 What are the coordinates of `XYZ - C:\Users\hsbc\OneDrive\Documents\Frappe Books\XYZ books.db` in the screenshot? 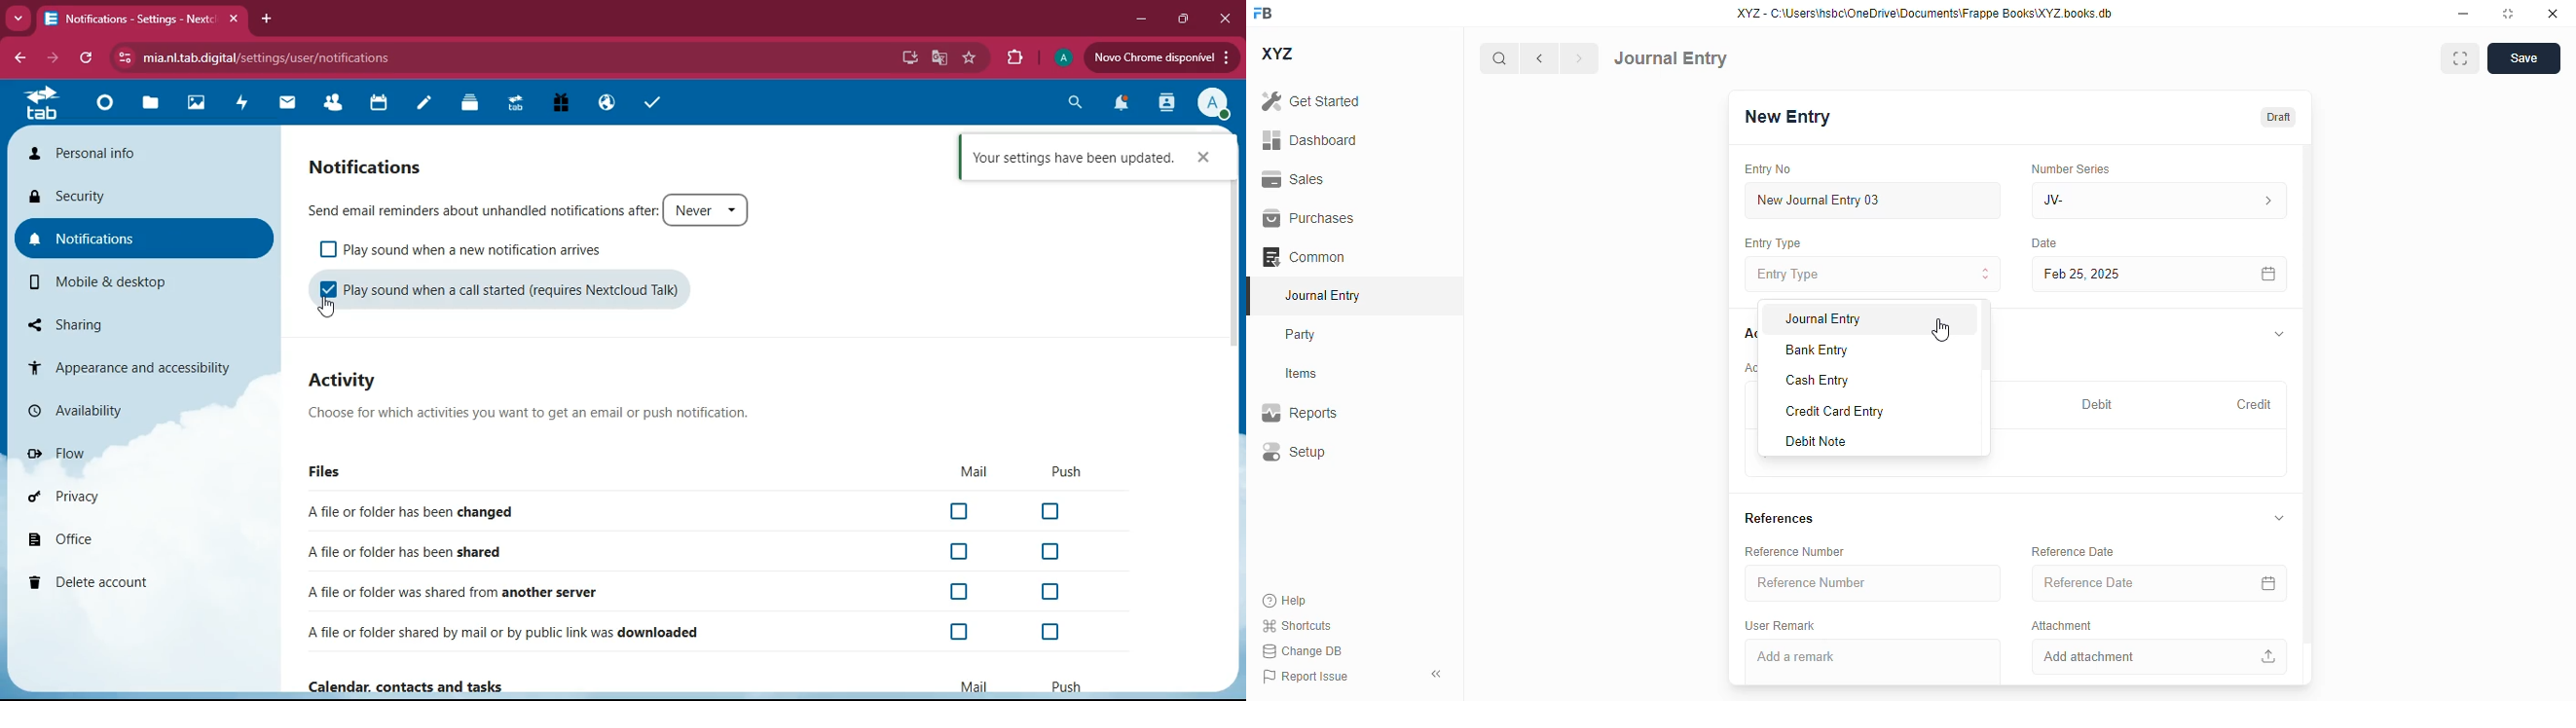 It's located at (1925, 13).